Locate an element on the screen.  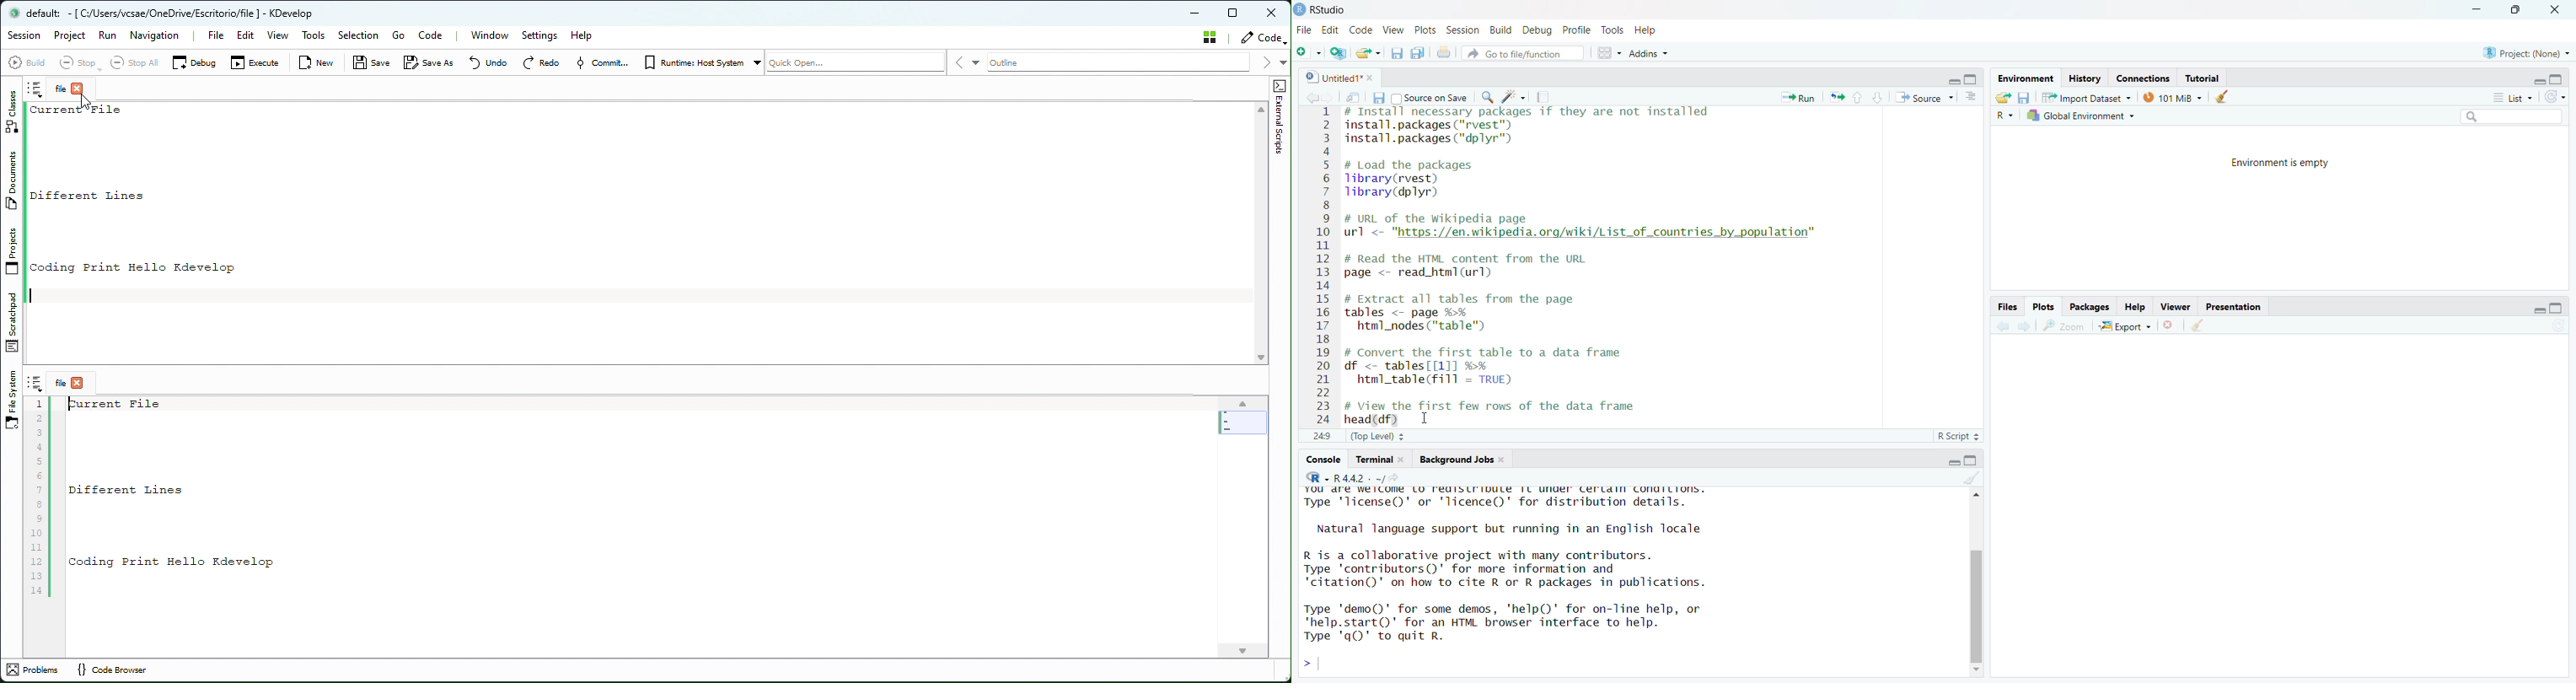
Run is located at coordinates (1797, 98).